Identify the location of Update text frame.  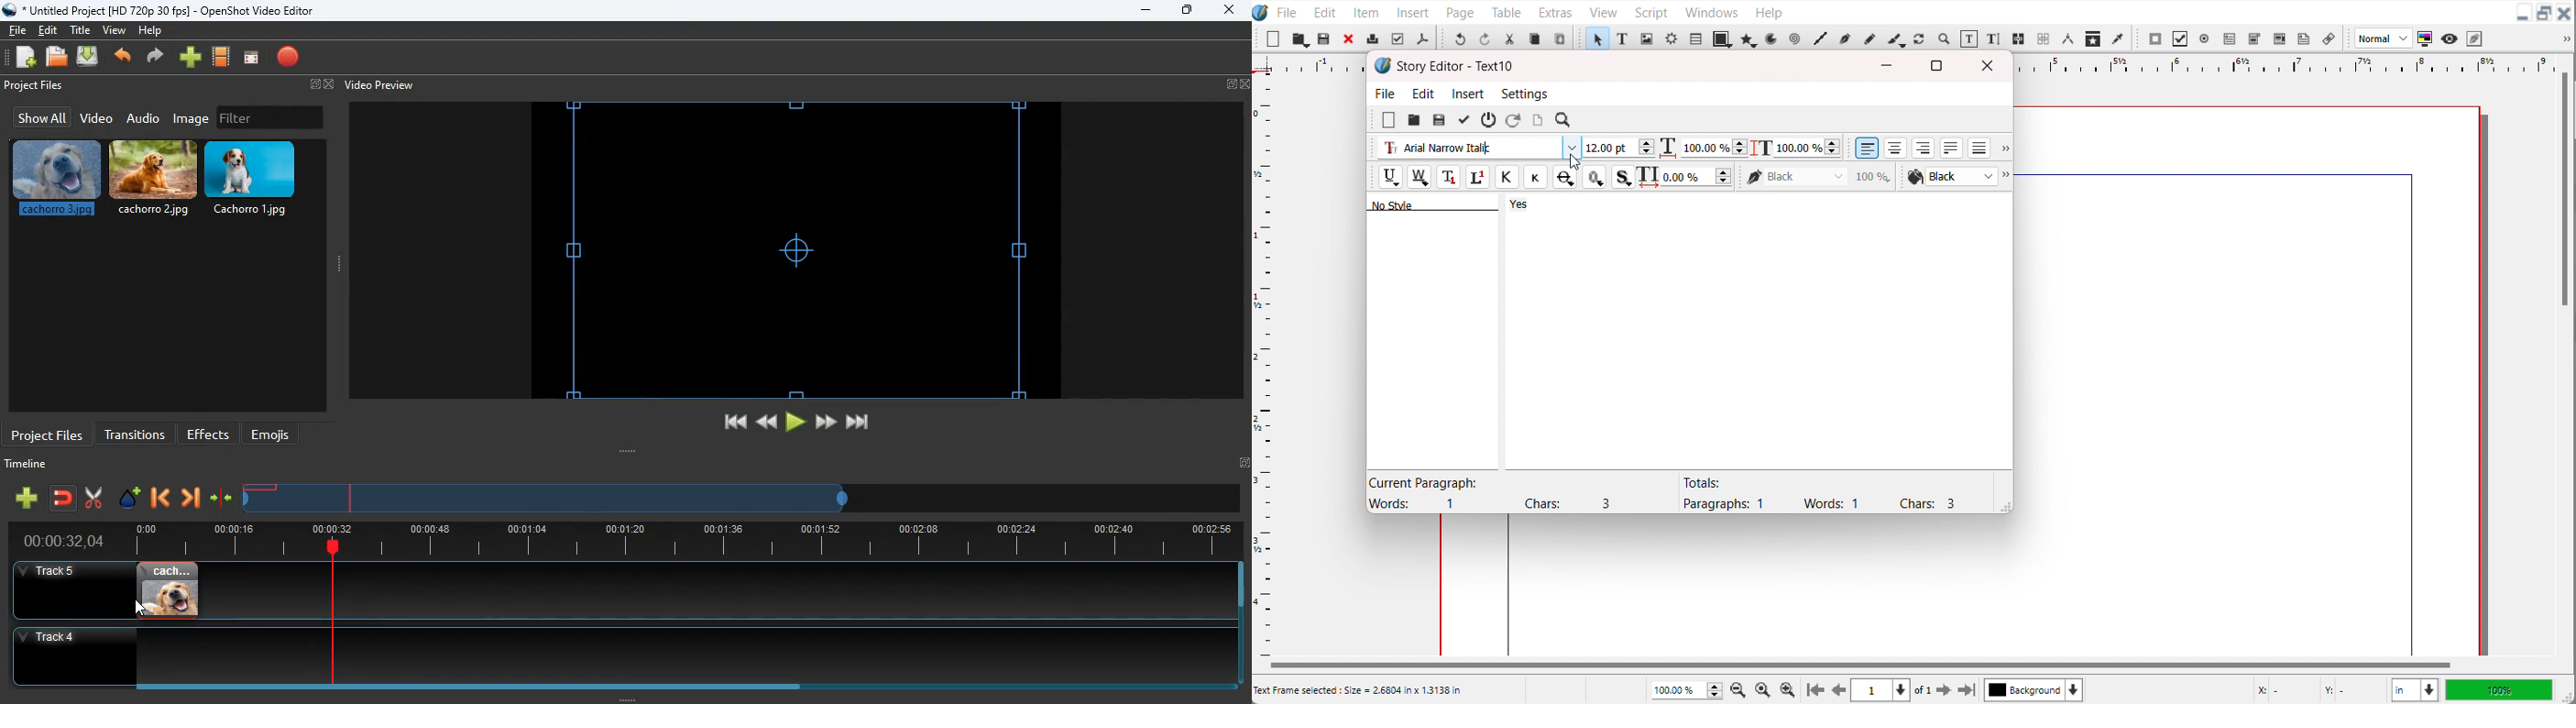
(1537, 120).